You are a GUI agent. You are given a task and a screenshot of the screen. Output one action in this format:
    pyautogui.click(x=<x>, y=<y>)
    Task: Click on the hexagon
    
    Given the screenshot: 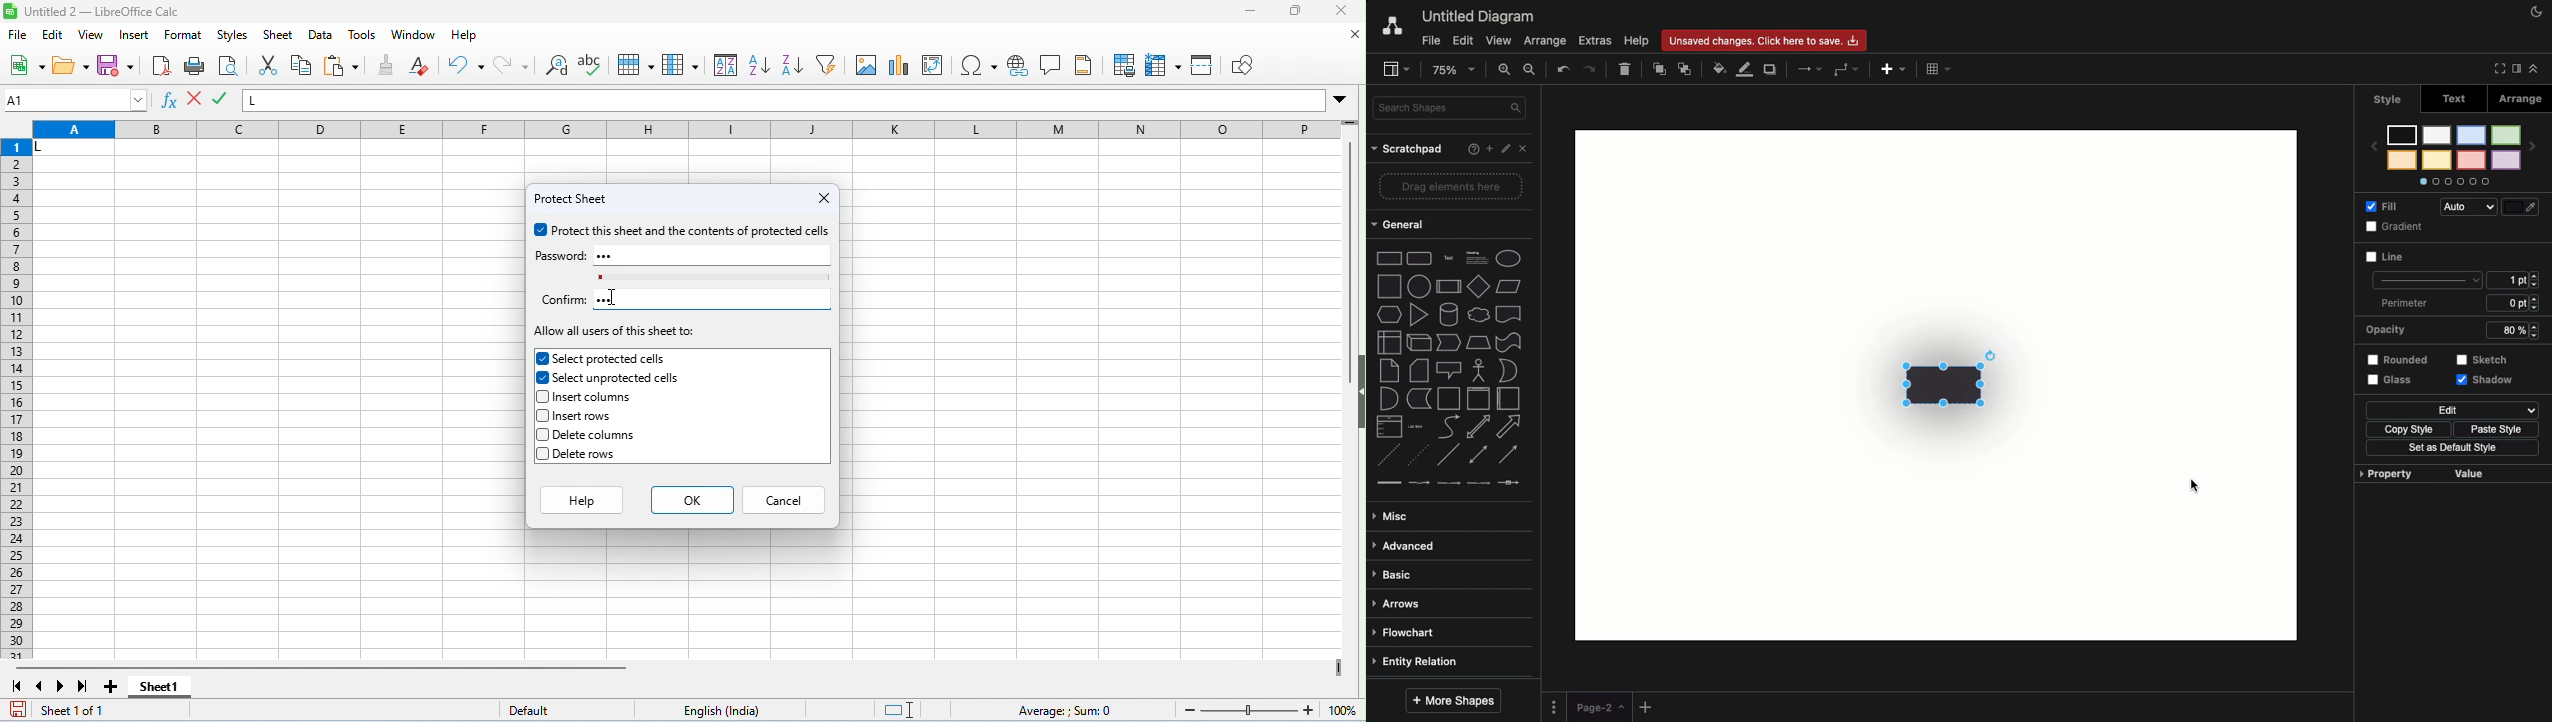 What is the action you would take?
    pyautogui.click(x=1387, y=314)
    